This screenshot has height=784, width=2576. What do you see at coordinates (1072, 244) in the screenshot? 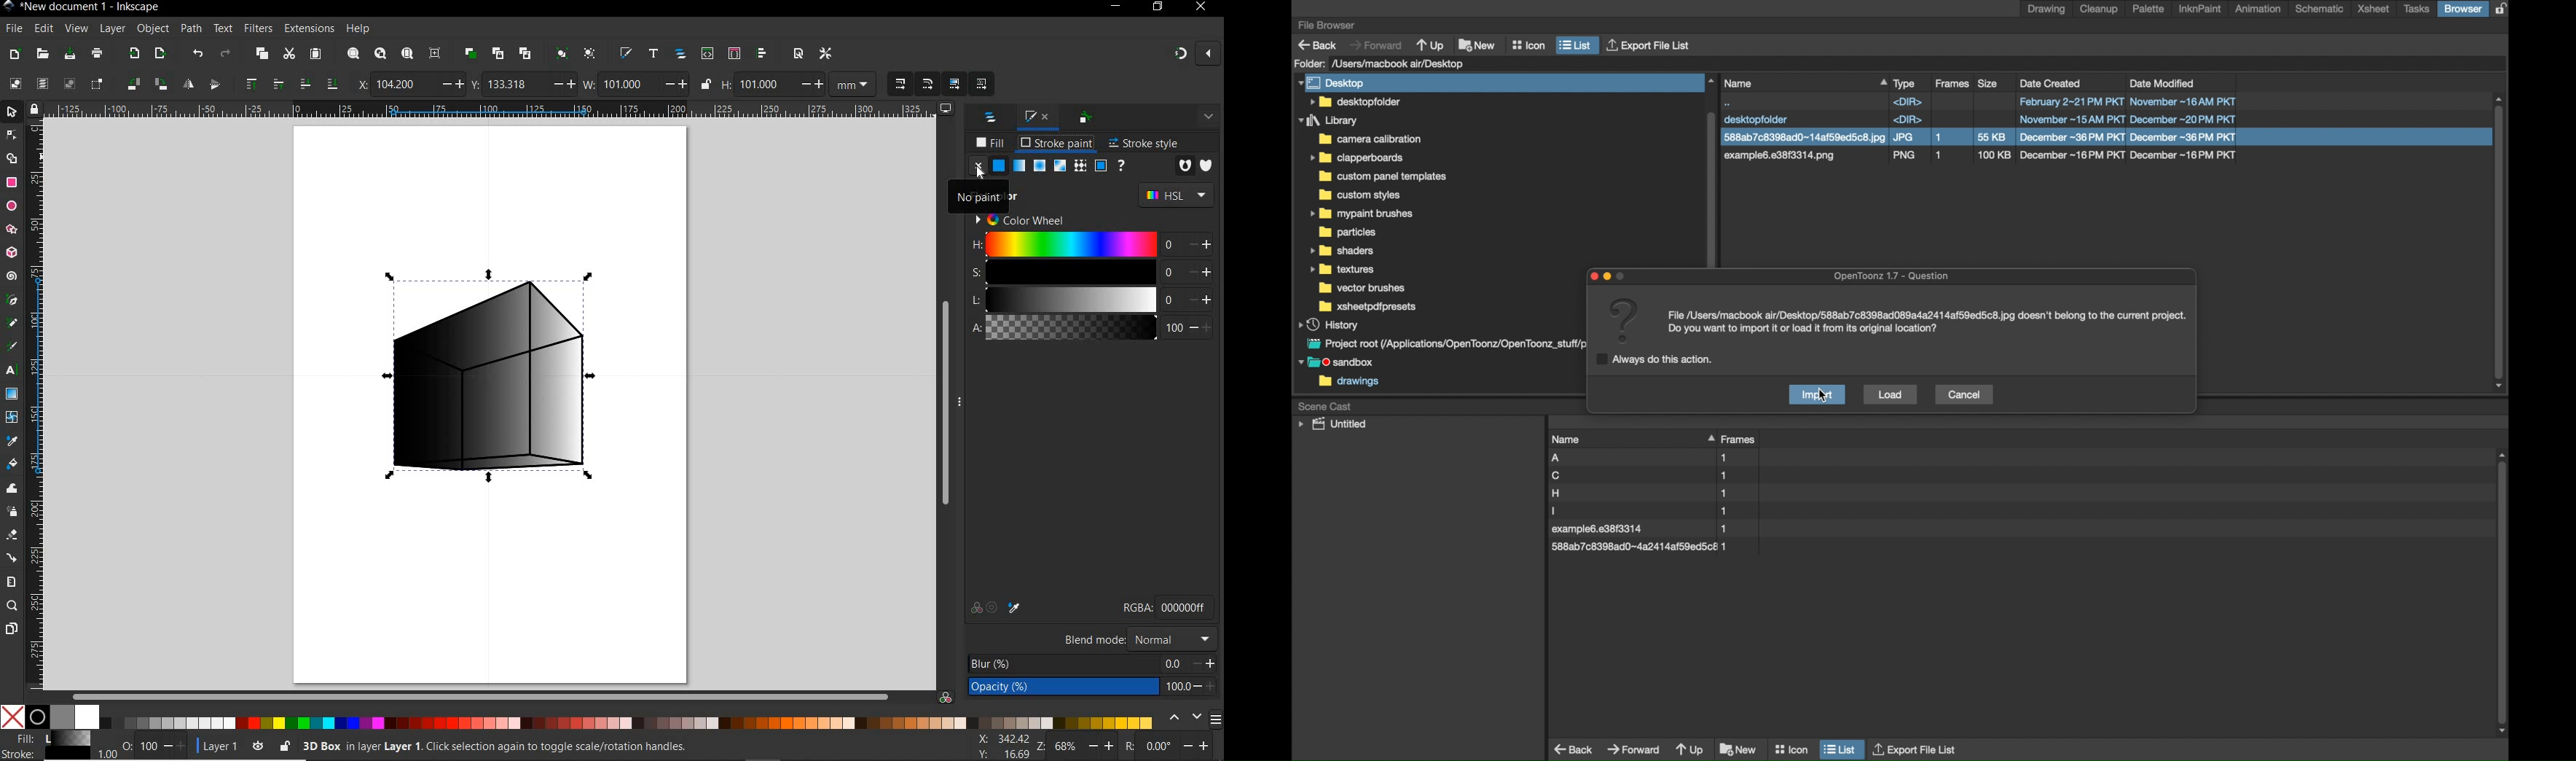
I see `H` at bounding box center [1072, 244].